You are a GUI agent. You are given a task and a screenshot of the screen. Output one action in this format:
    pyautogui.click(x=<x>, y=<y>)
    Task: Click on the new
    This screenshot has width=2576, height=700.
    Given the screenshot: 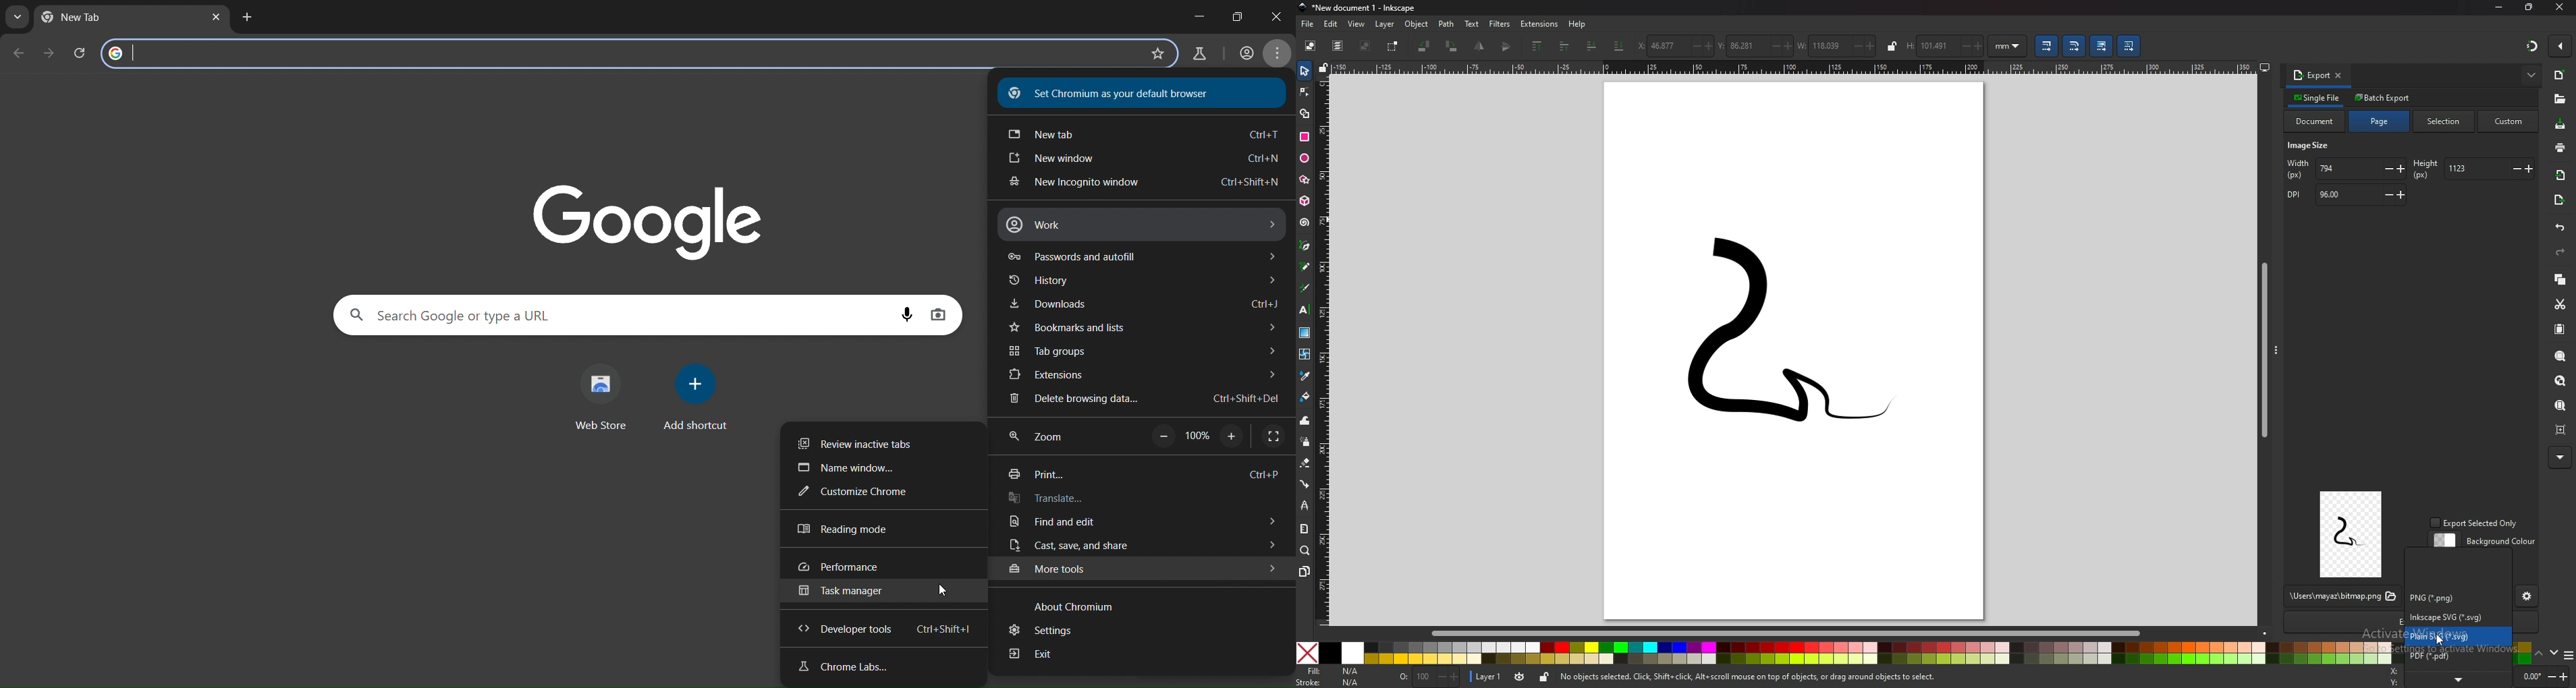 What is the action you would take?
    pyautogui.click(x=2561, y=75)
    